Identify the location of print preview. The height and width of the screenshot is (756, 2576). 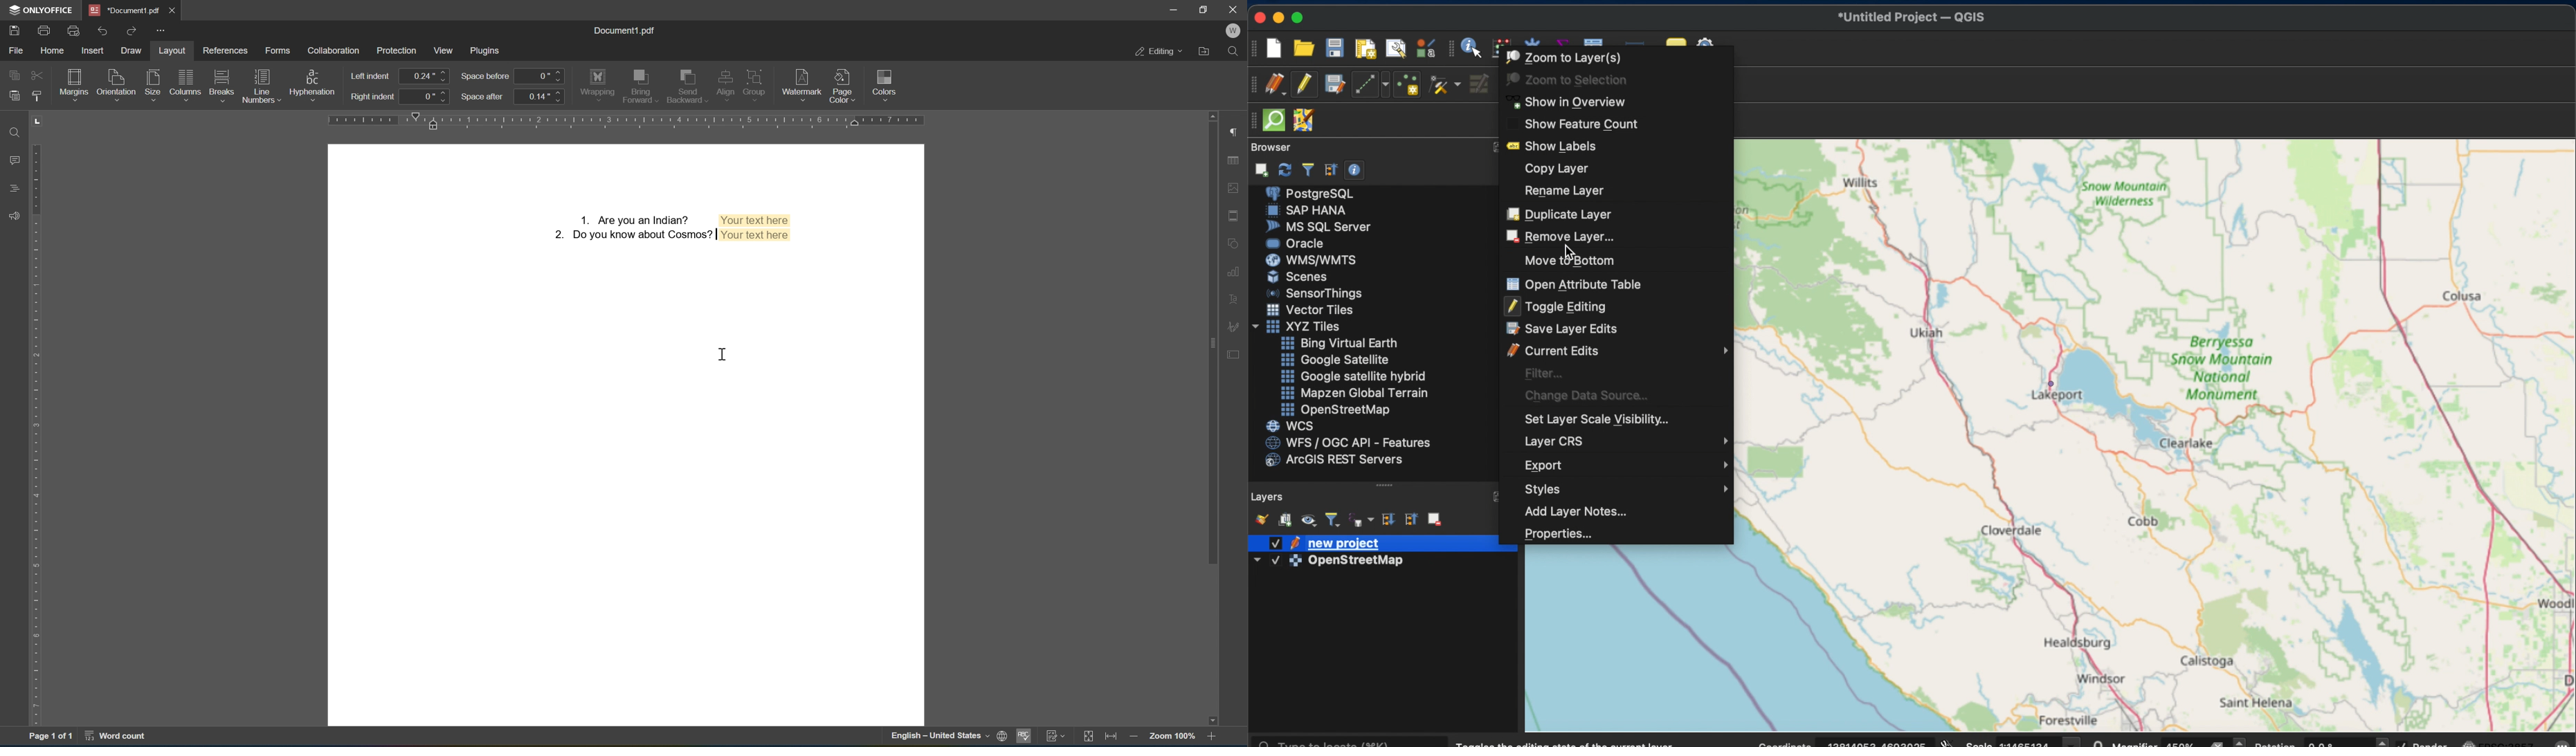
(76, 31).